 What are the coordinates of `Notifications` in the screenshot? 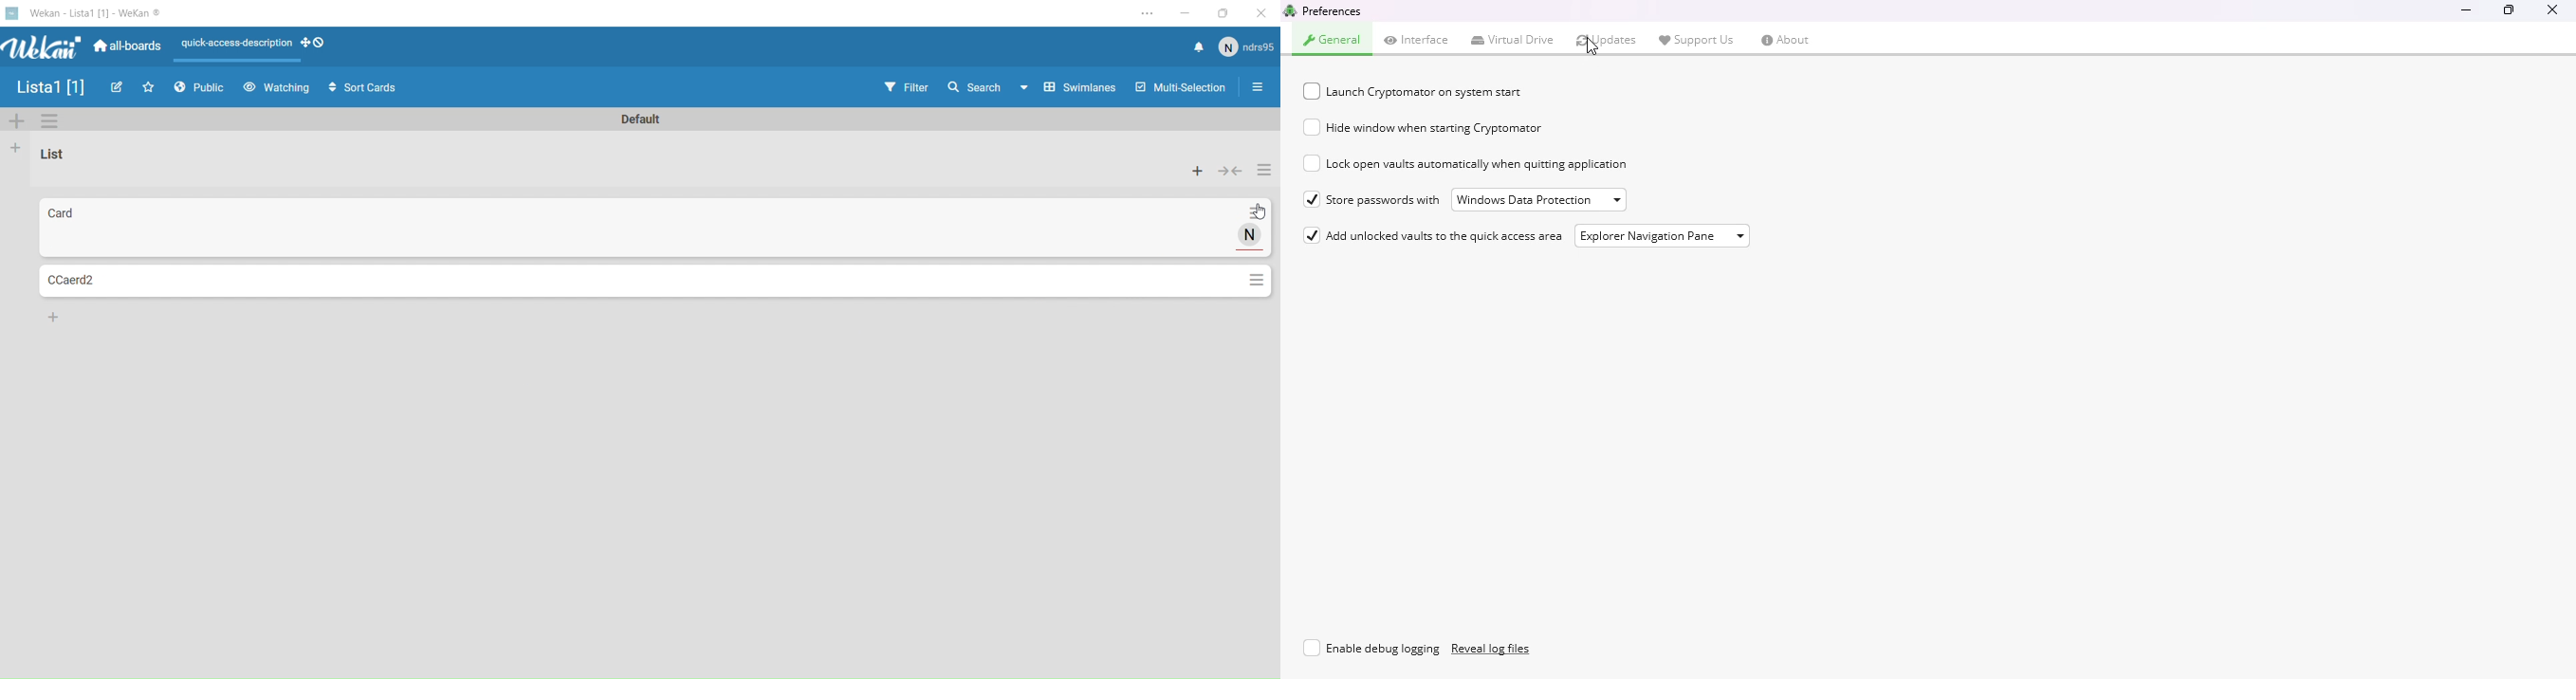 It's located at (1198, 46).